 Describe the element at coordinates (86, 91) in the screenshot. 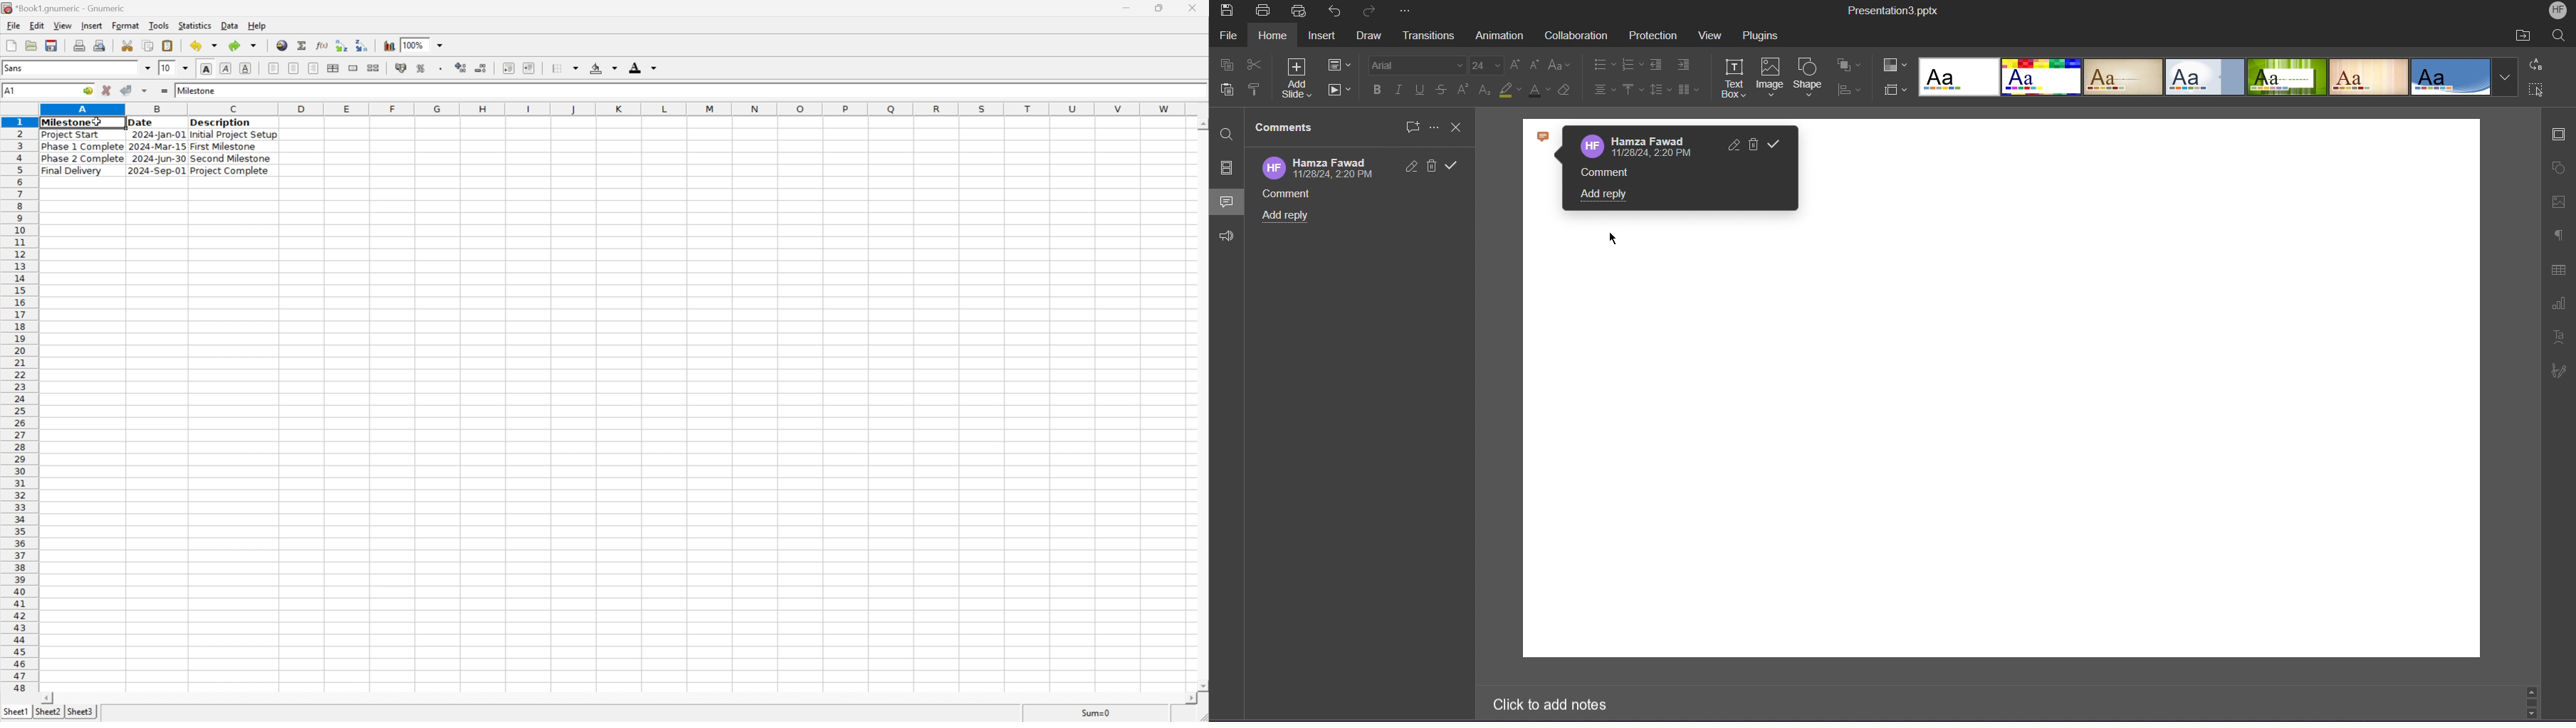

I see `go to` at that location.